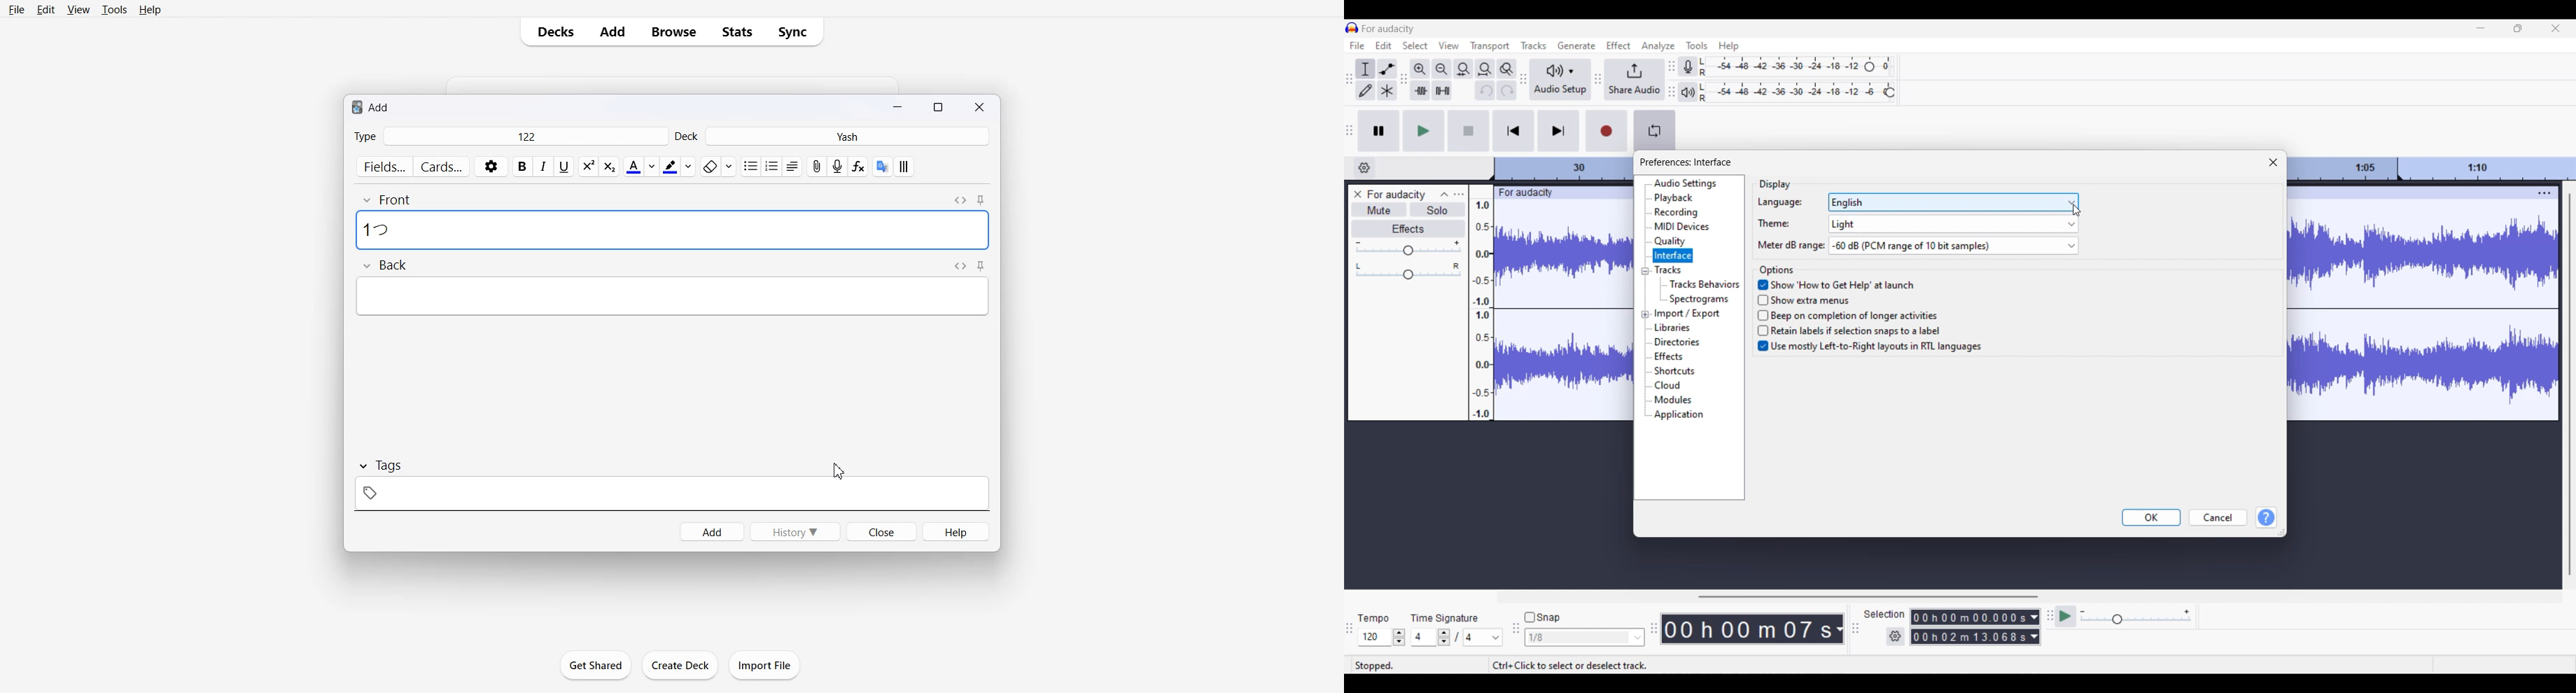 The width and height of the screenshot is (2576, 700). I want to click on Toggle HTML Editor, so click(960, 199).